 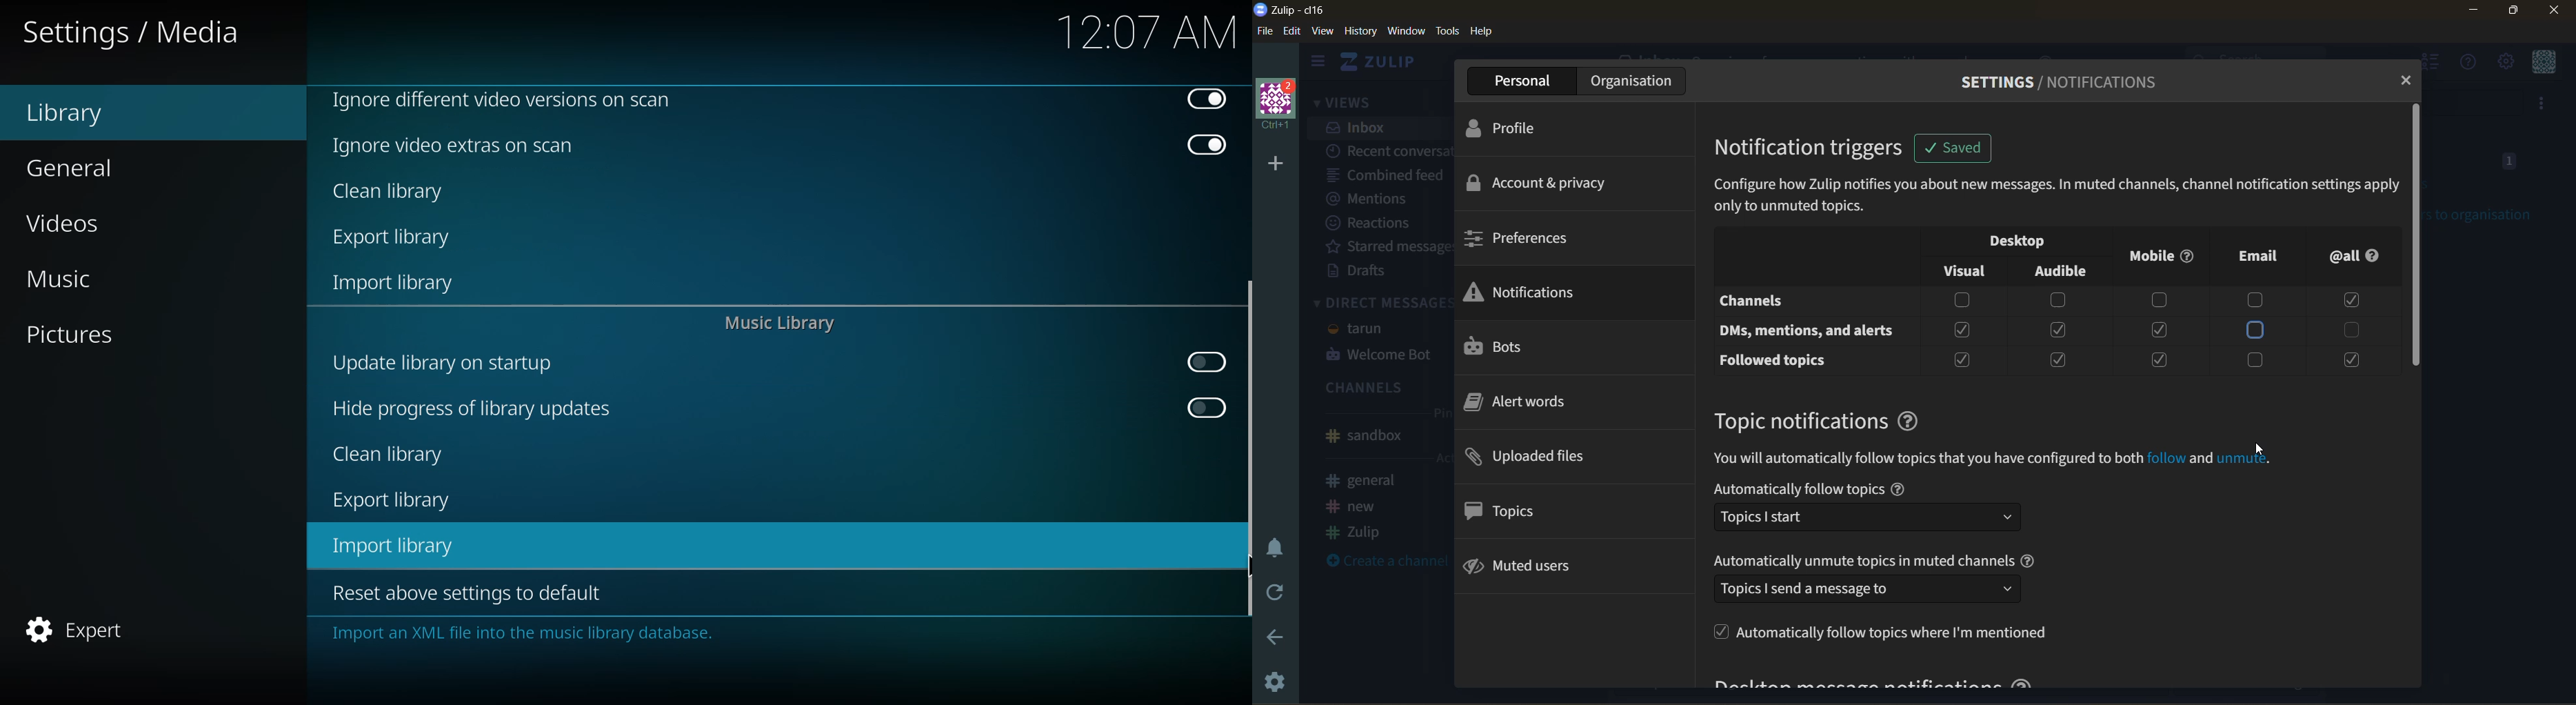 I want to click on click to enable, so click(x=1203, y=362).